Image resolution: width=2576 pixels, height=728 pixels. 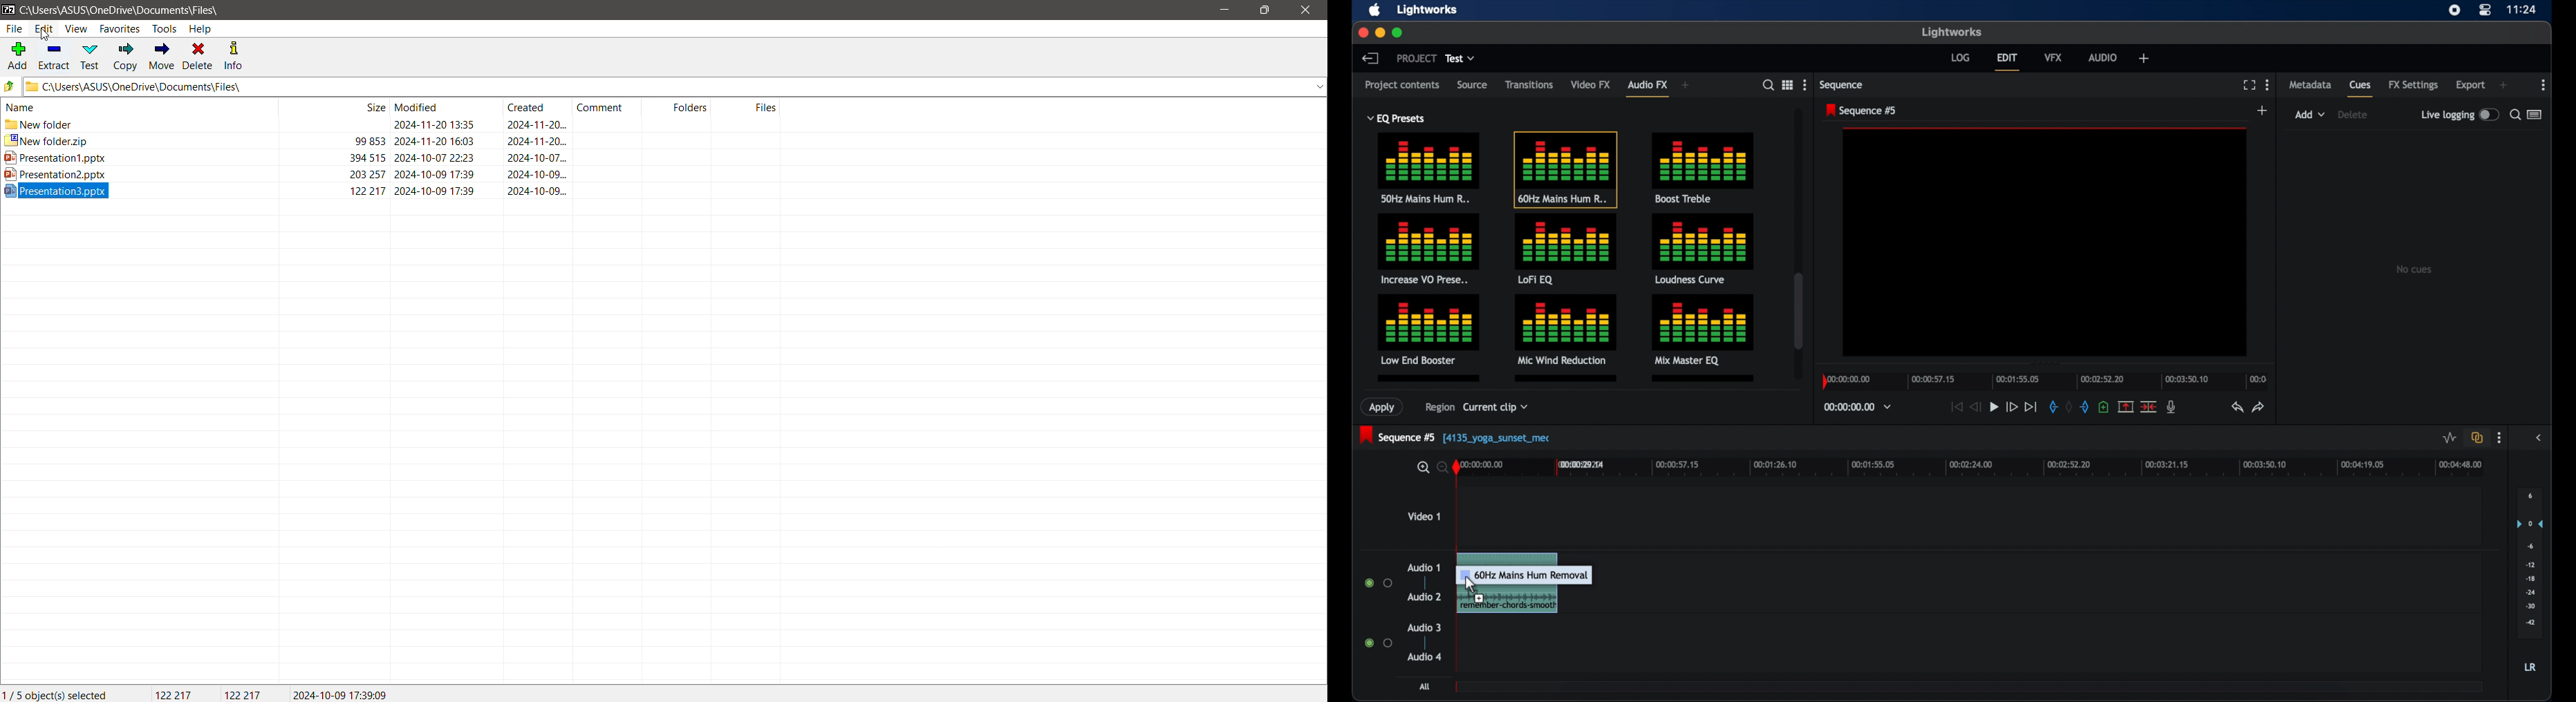 What do you see at coordinates (1399, 33) in the screenshot?
I see `maximize` at bounding box center [1399, 33].